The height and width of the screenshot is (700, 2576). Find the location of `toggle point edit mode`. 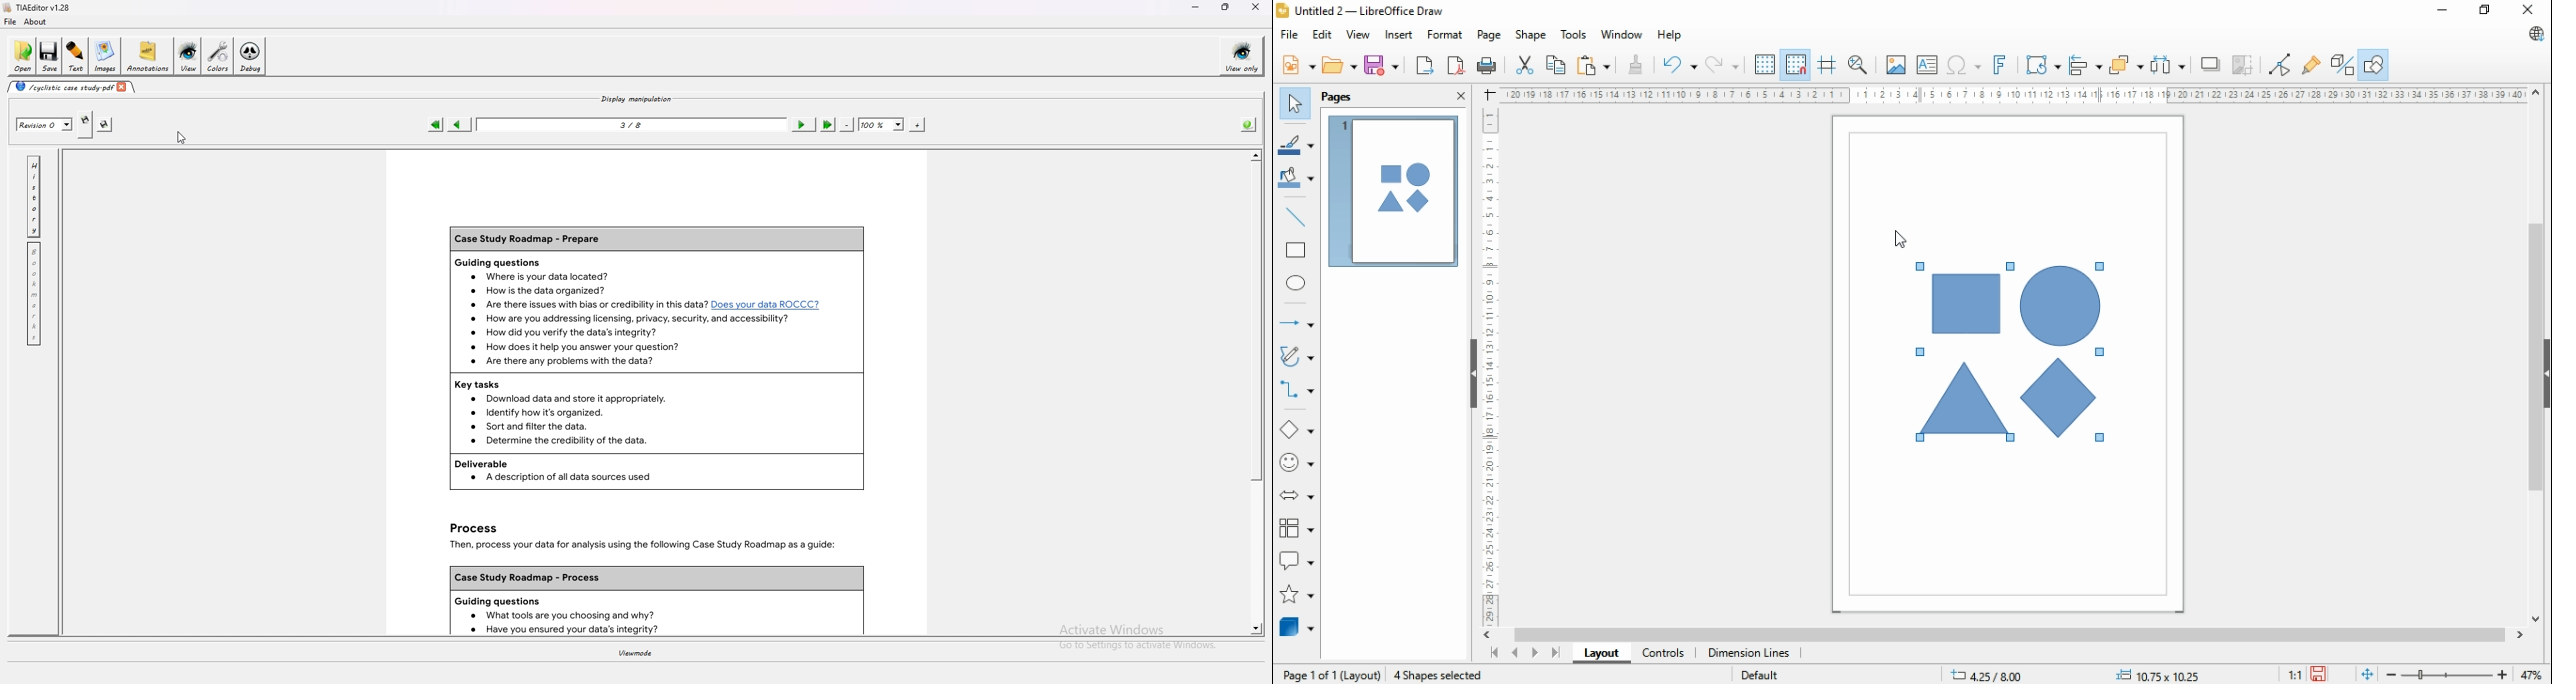

toggle point edit mode is located at coordinates (2281, 64).